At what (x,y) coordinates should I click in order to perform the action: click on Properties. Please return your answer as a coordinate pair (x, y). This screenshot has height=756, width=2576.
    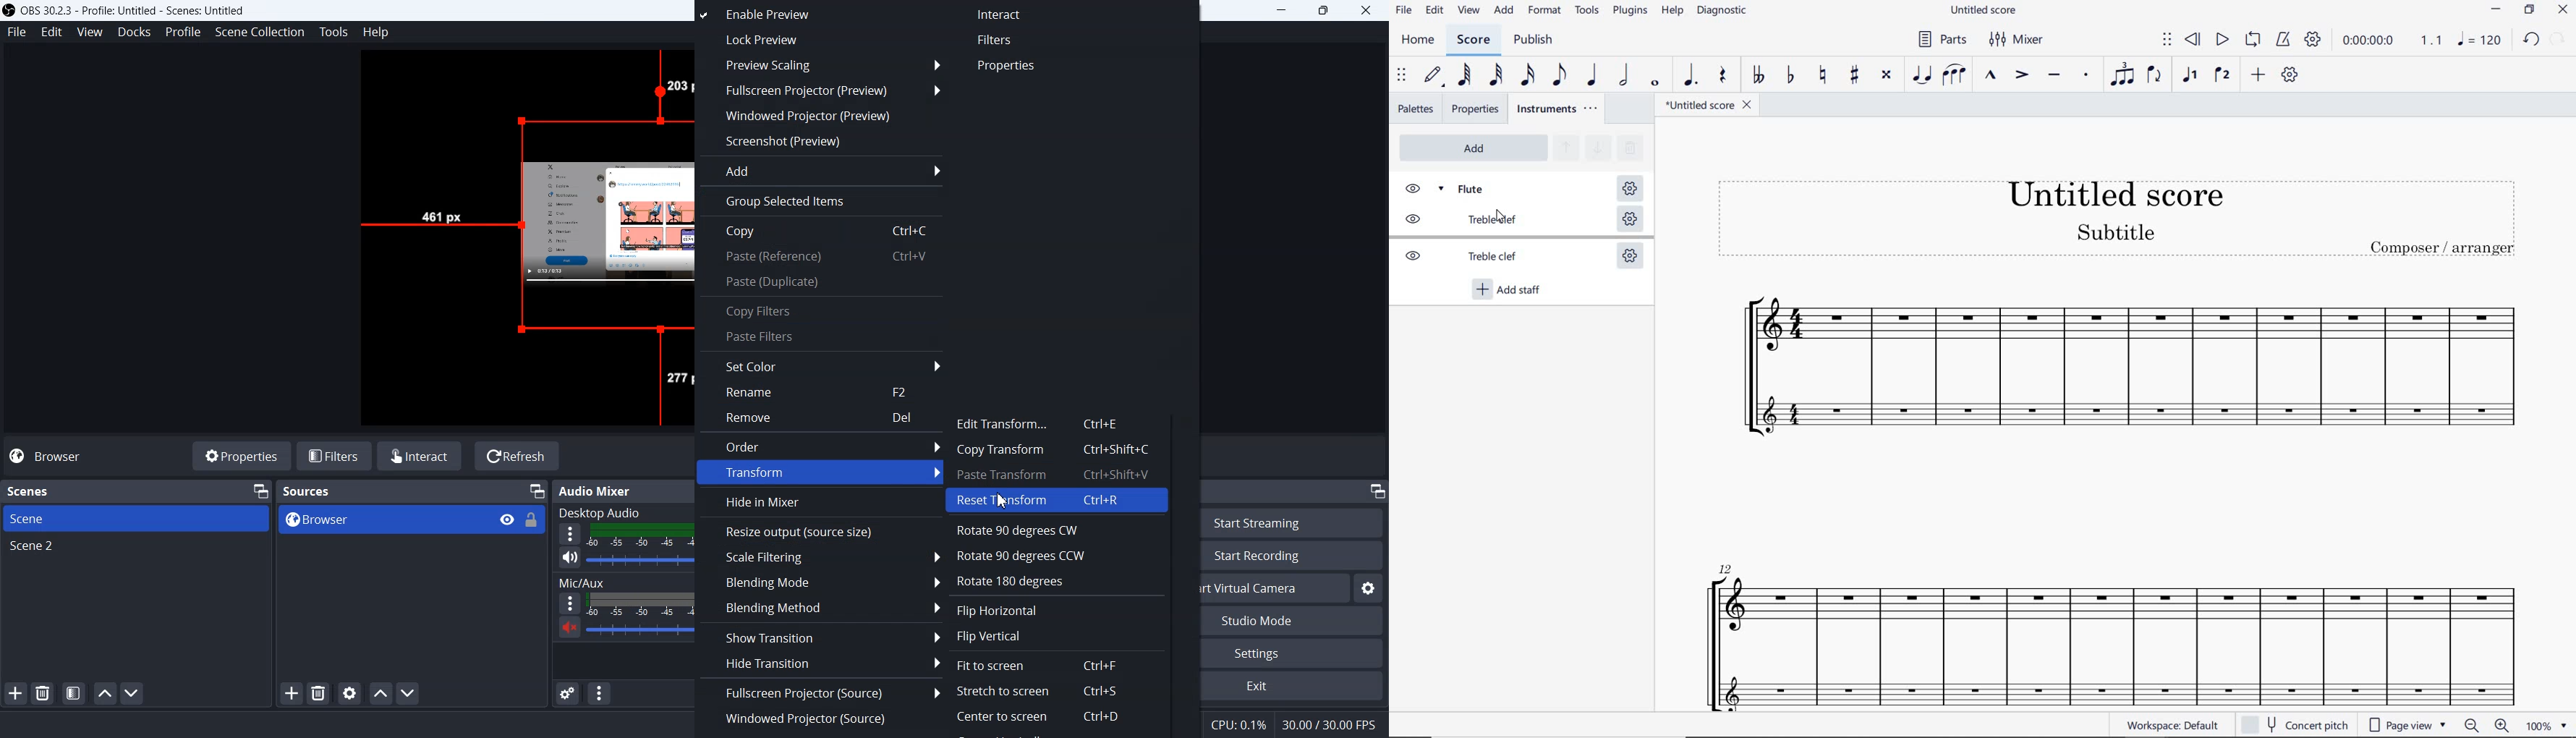
    Looking at the image, I should click on (1007, 67).